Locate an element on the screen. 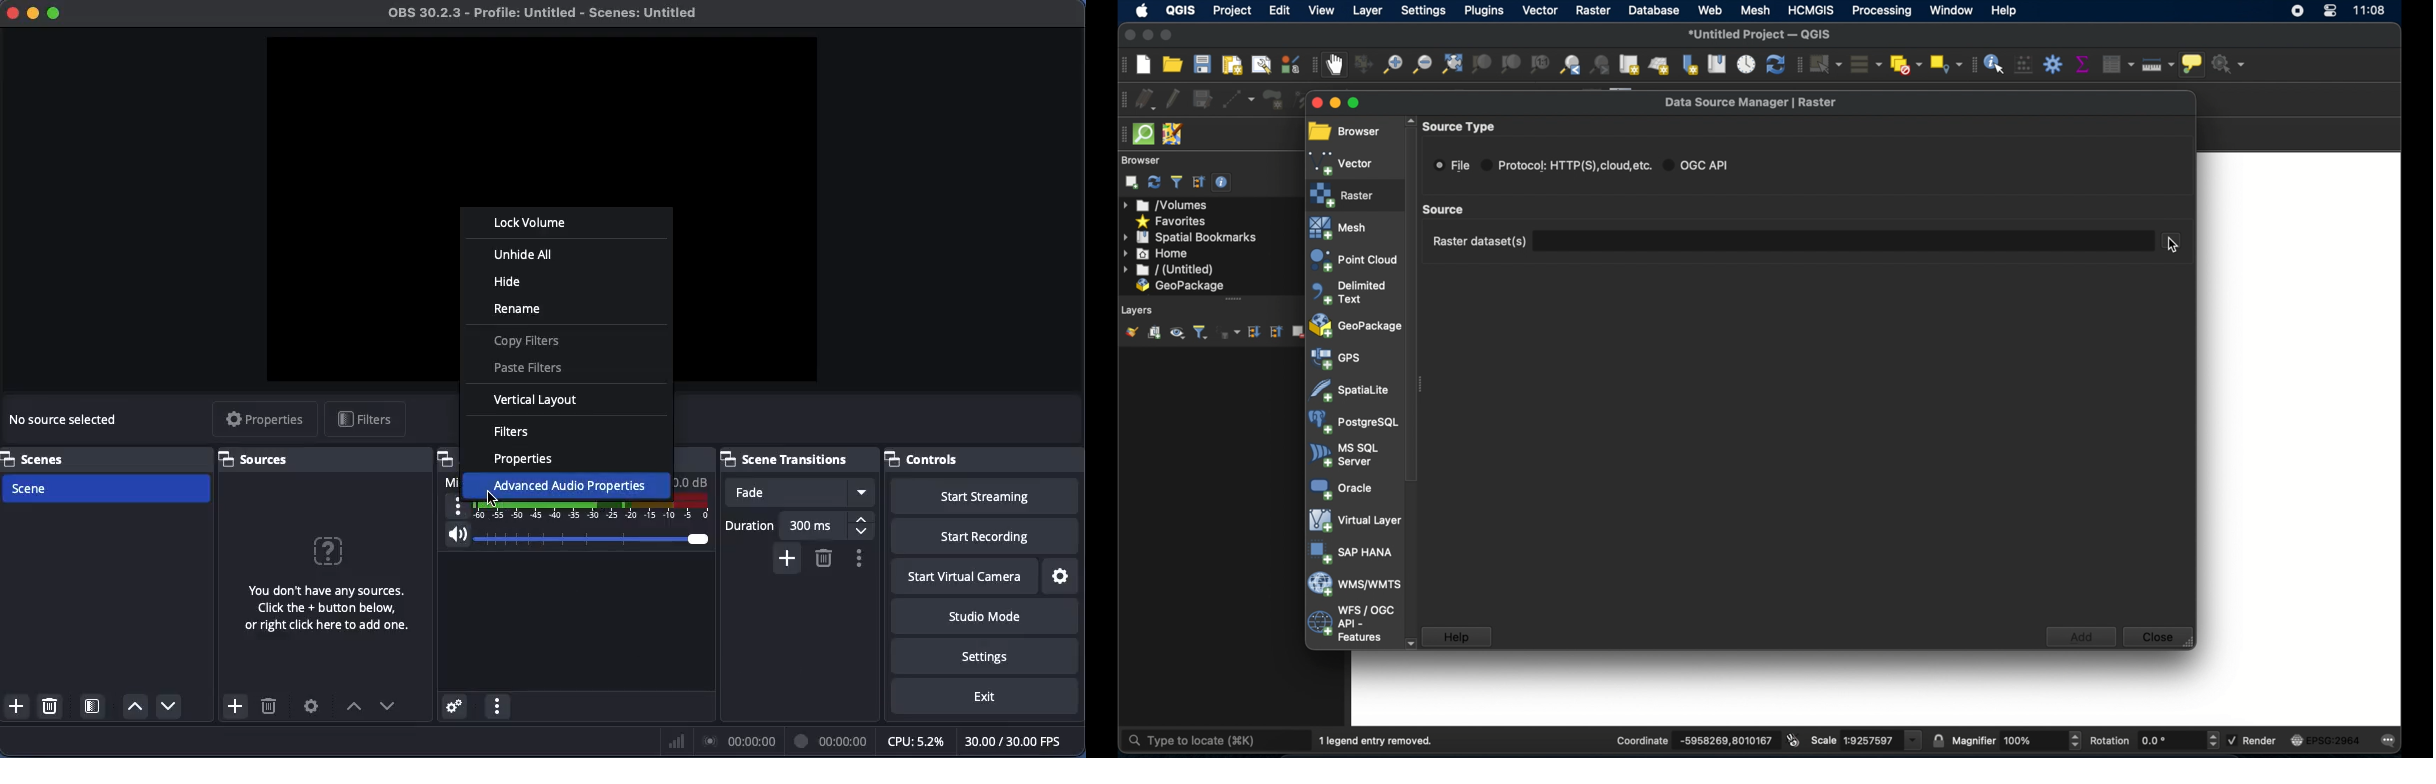 Image resolution: width=2436 pixels, height=784 pixels. cursor is located at coordinates (2174, 245).